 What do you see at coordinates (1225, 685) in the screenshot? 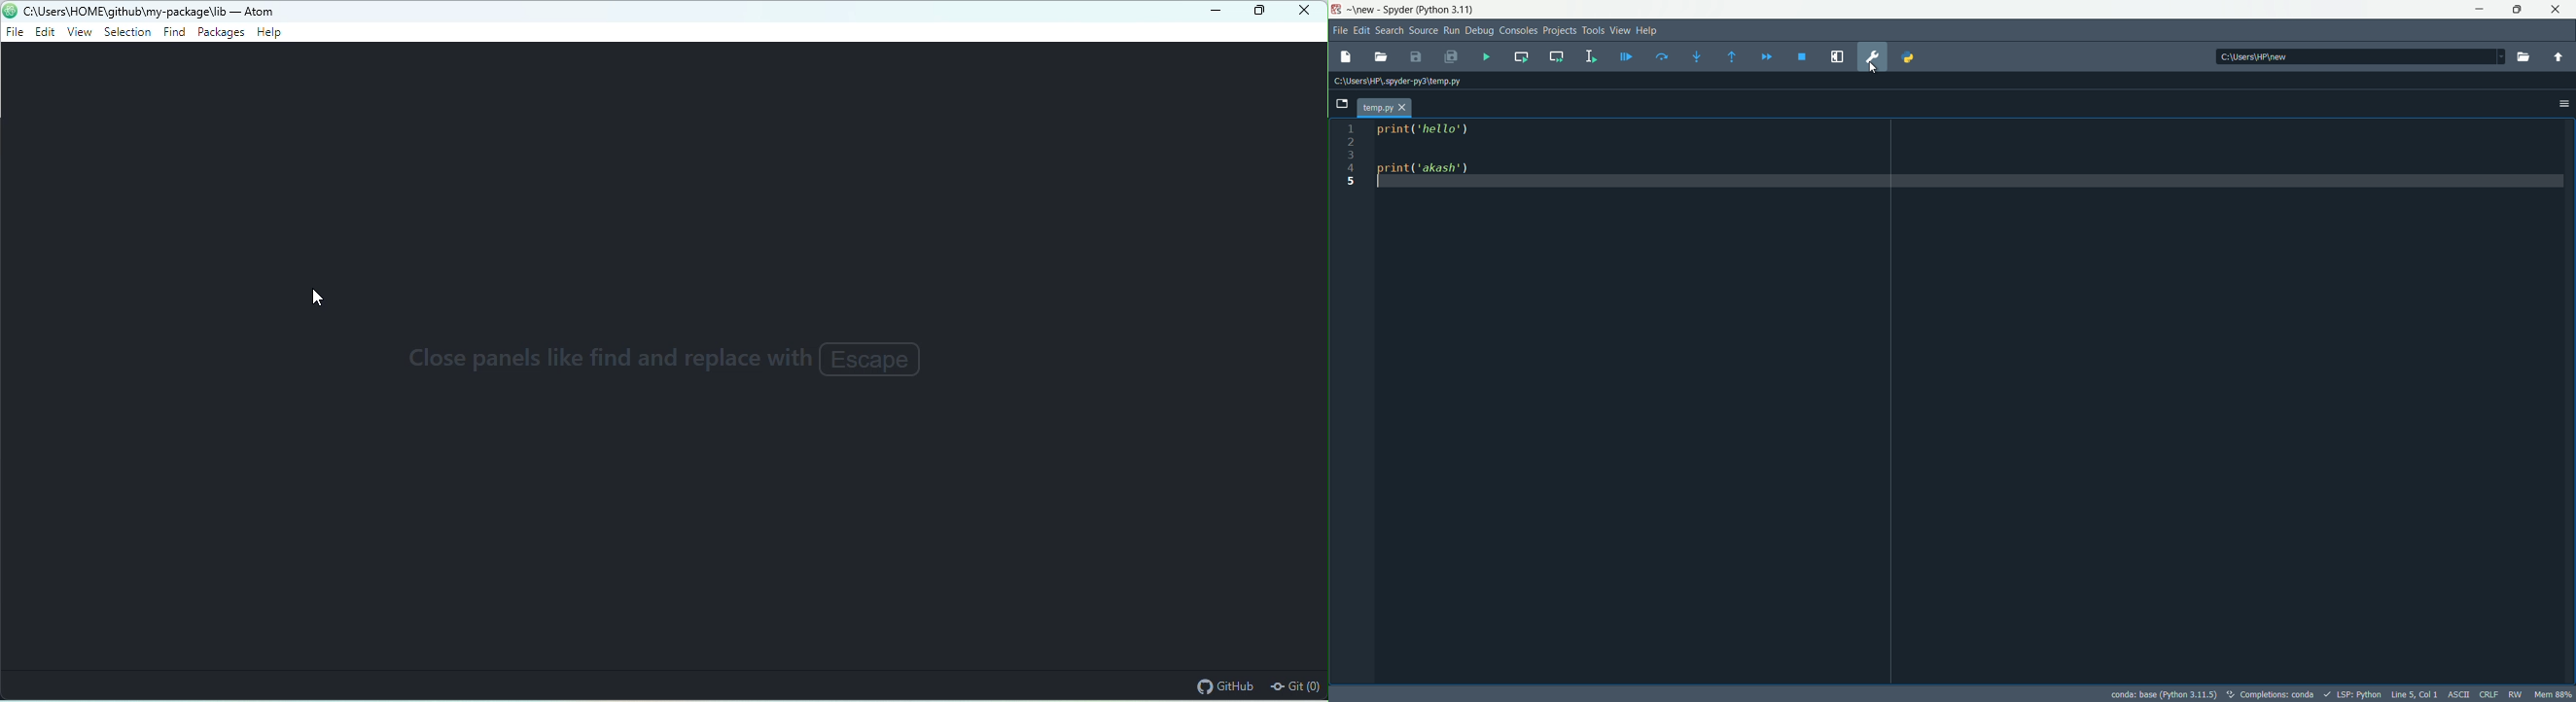
I see `github` at bounding box center [1225, 685].